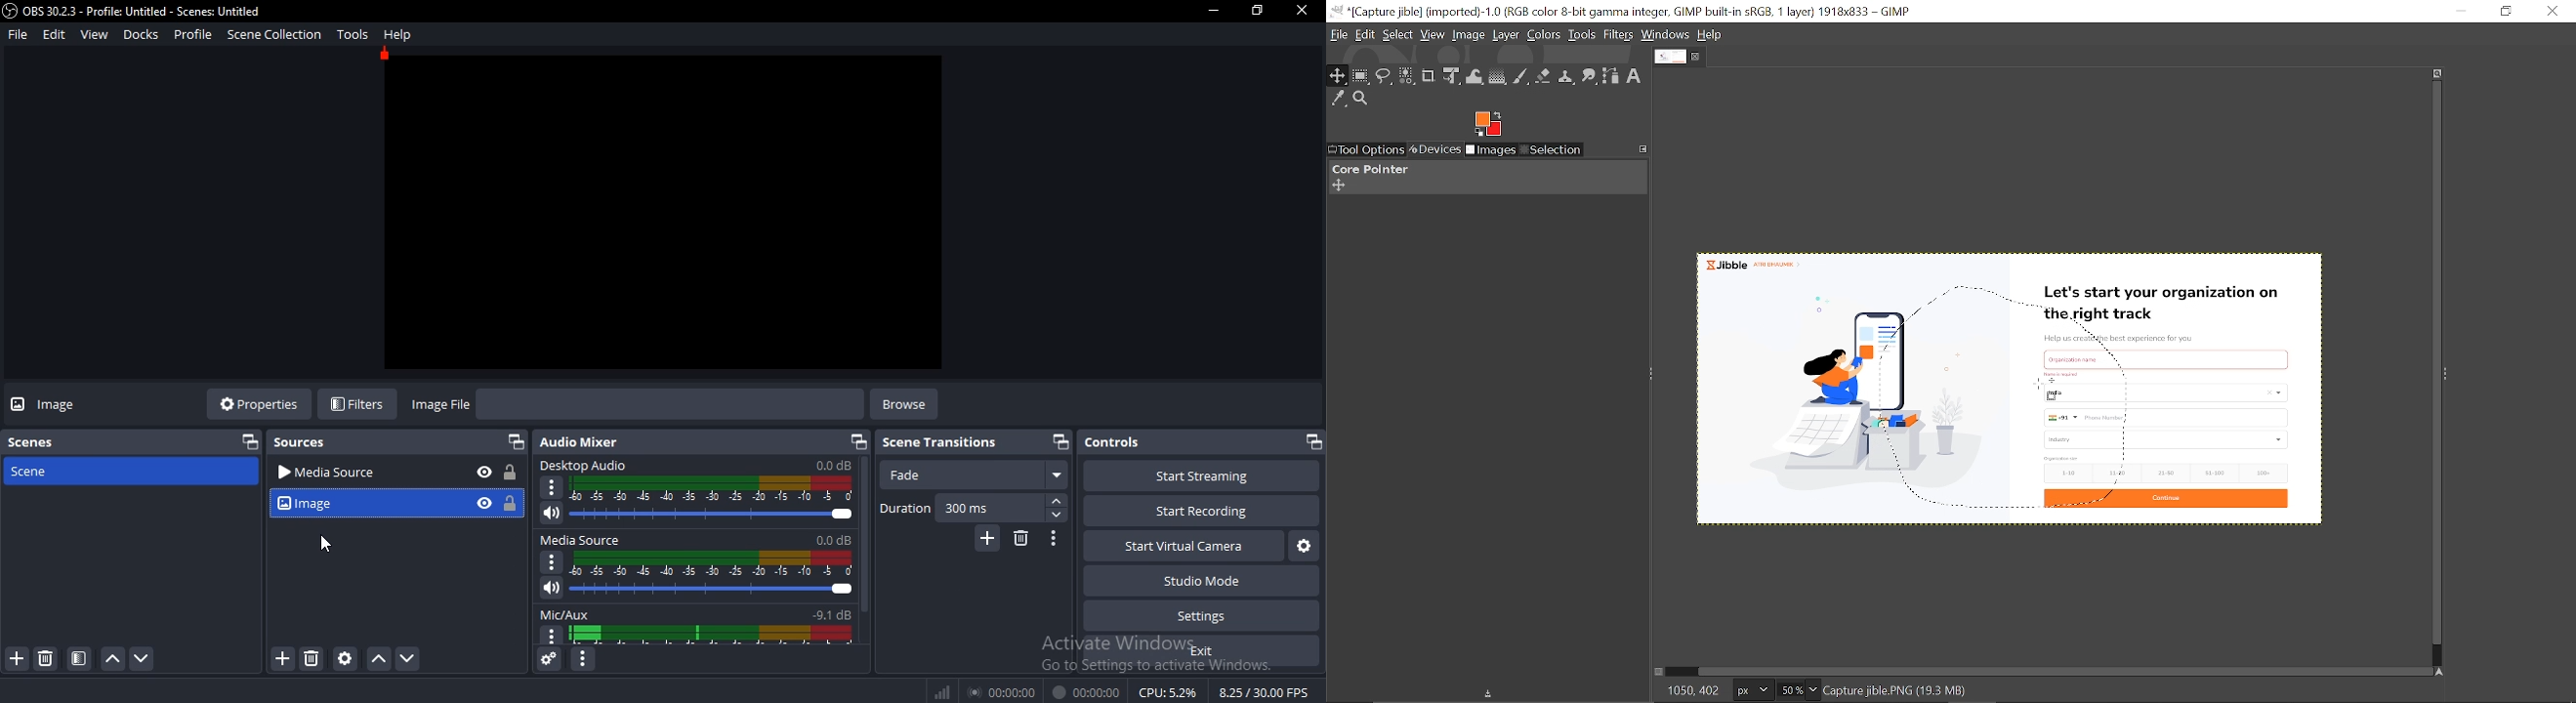  I want to click on media source, so click(697, 541).